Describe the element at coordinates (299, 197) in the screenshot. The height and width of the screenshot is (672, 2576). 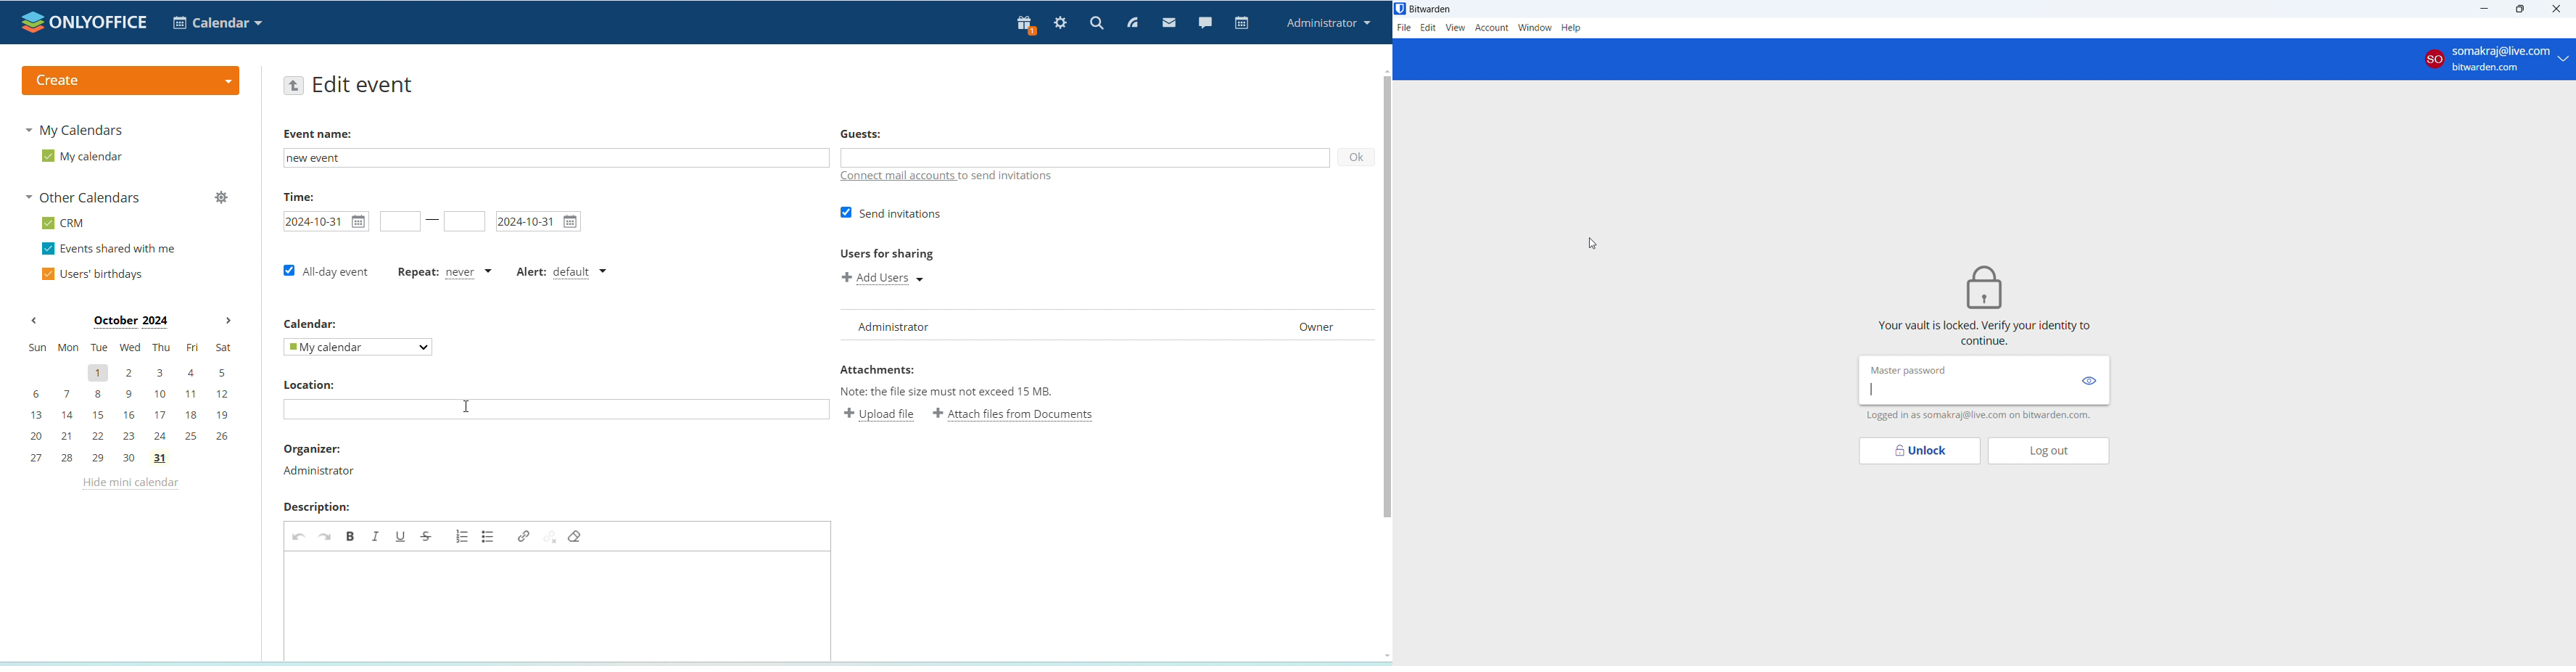
I see `time` at that location.